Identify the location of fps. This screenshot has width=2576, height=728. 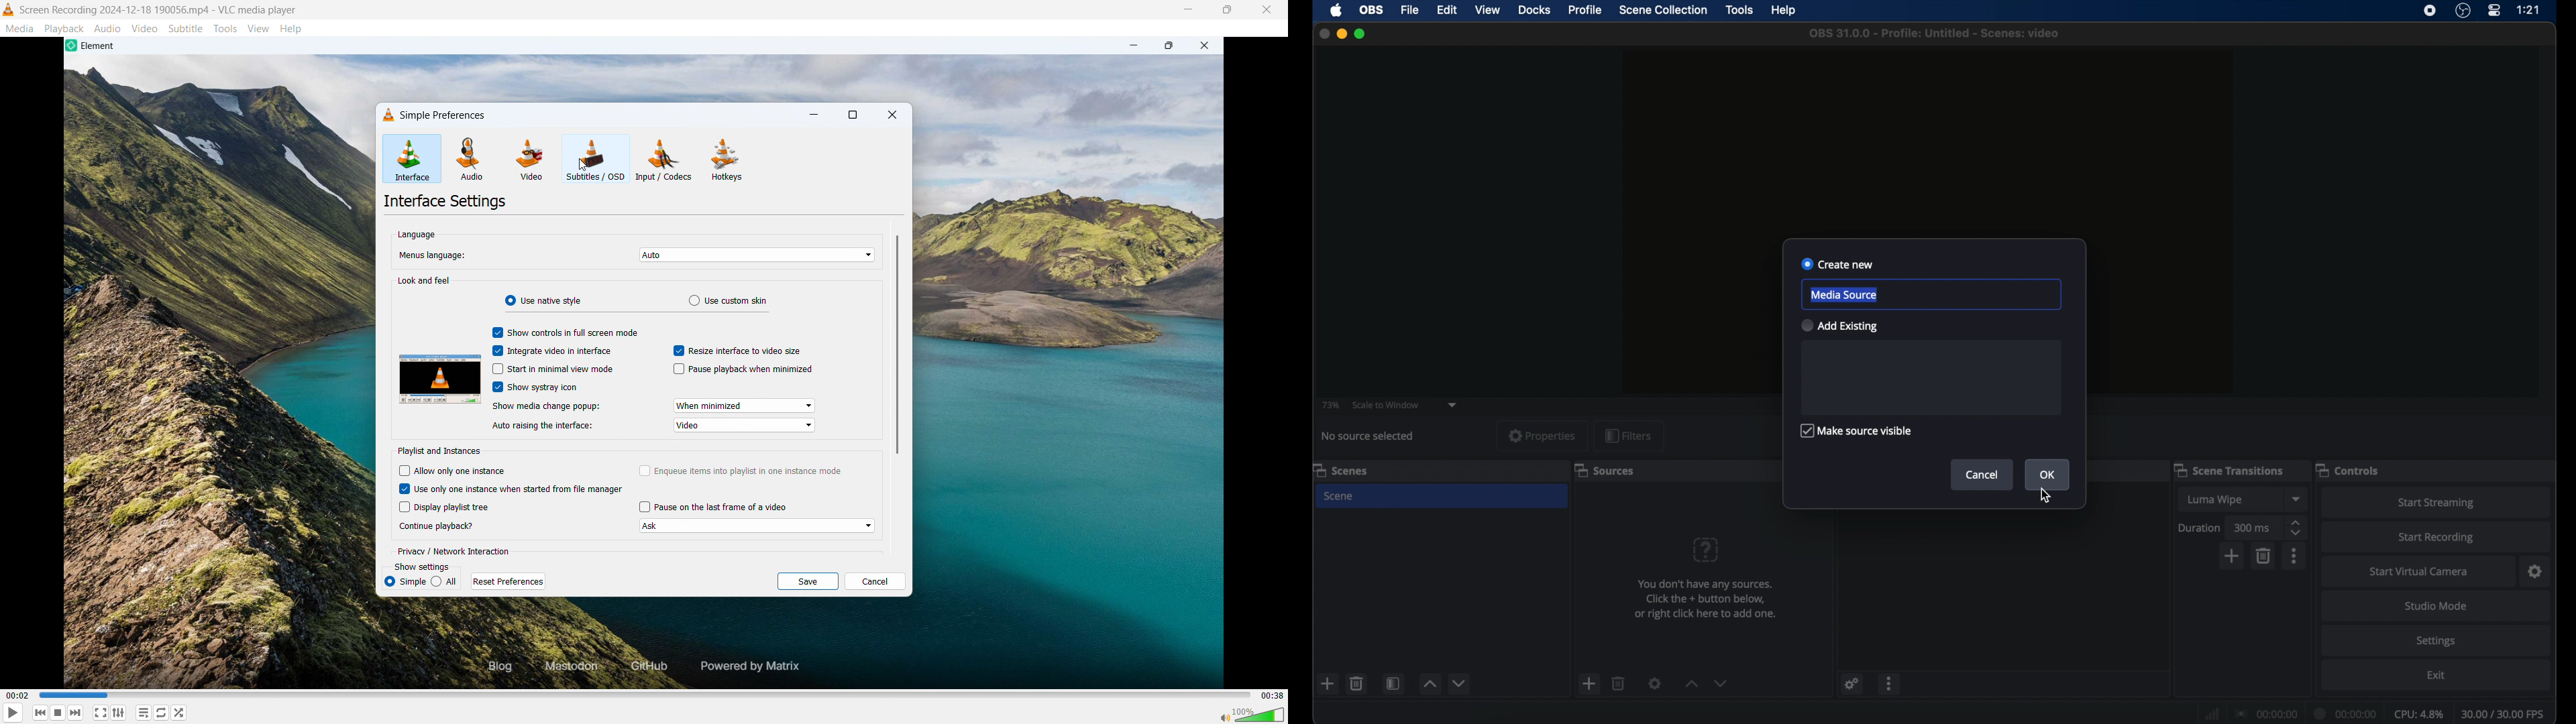
(2503, 714).